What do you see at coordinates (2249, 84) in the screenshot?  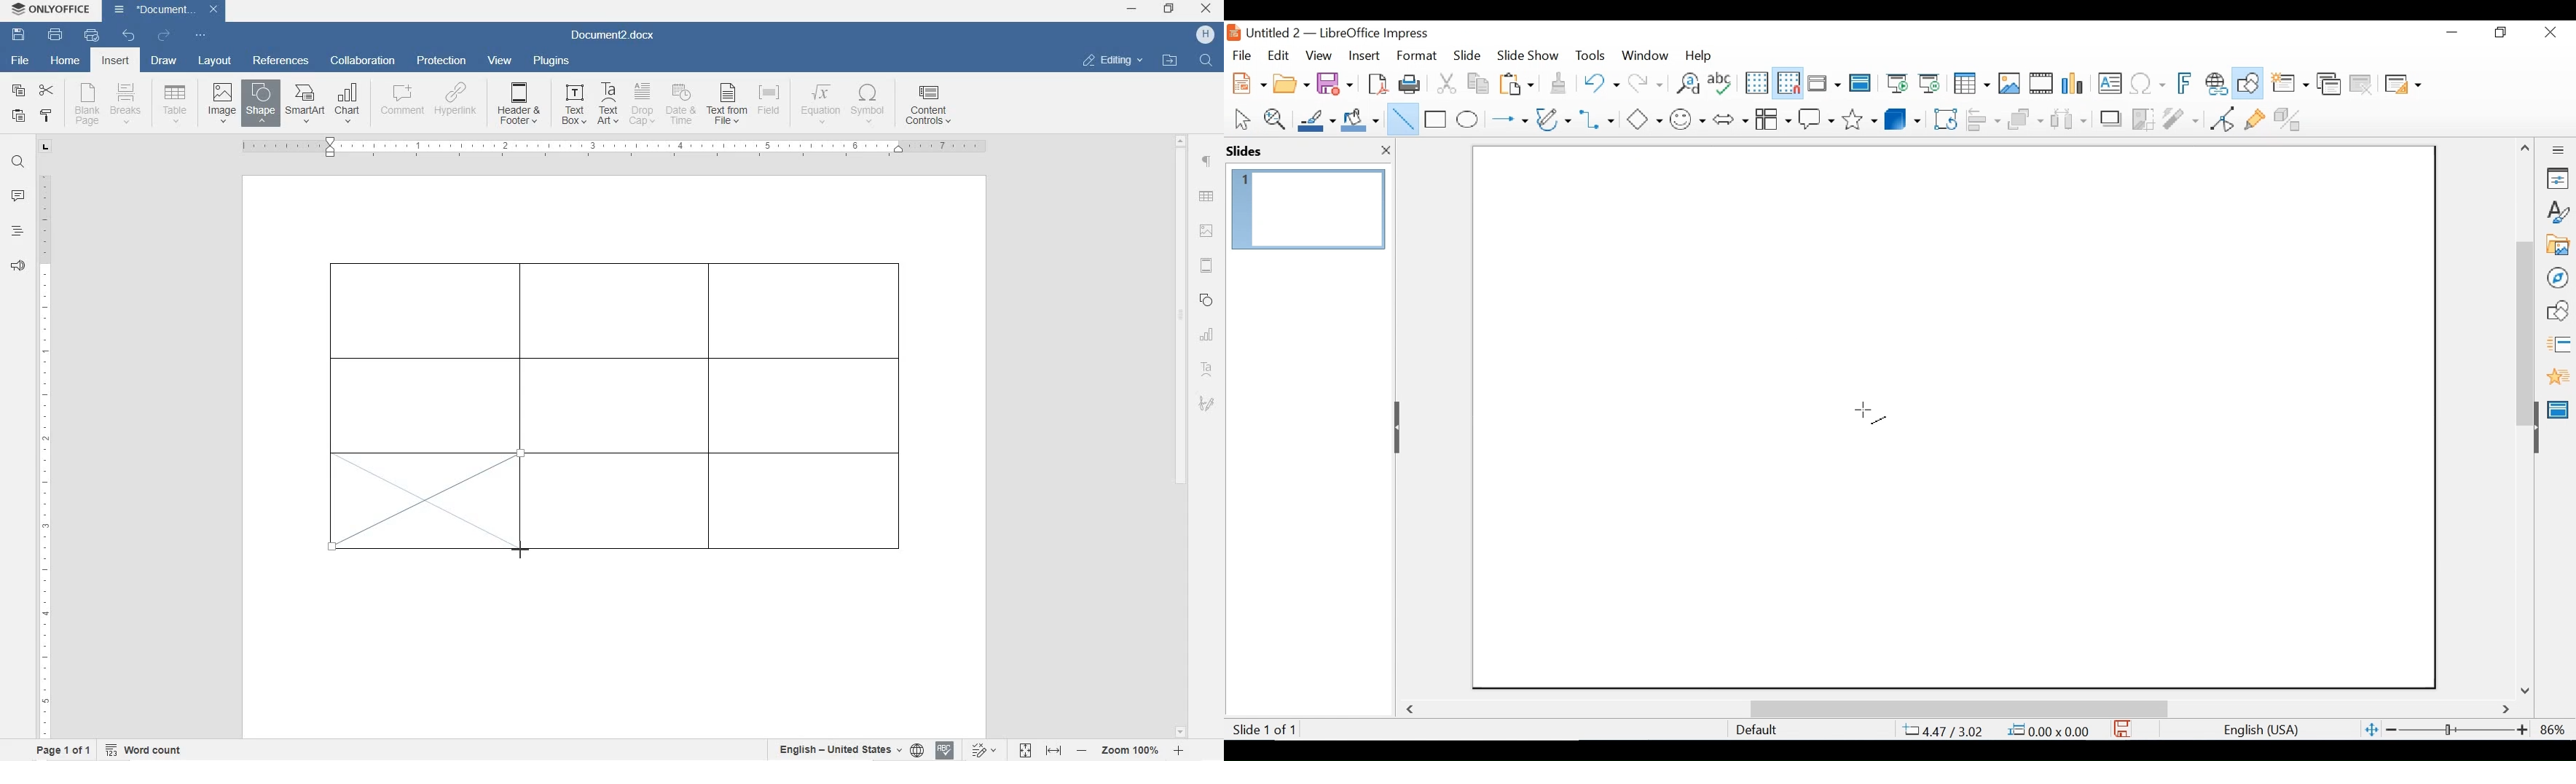 I see `Show Draw Functions` at bounding box center [2249, 84].